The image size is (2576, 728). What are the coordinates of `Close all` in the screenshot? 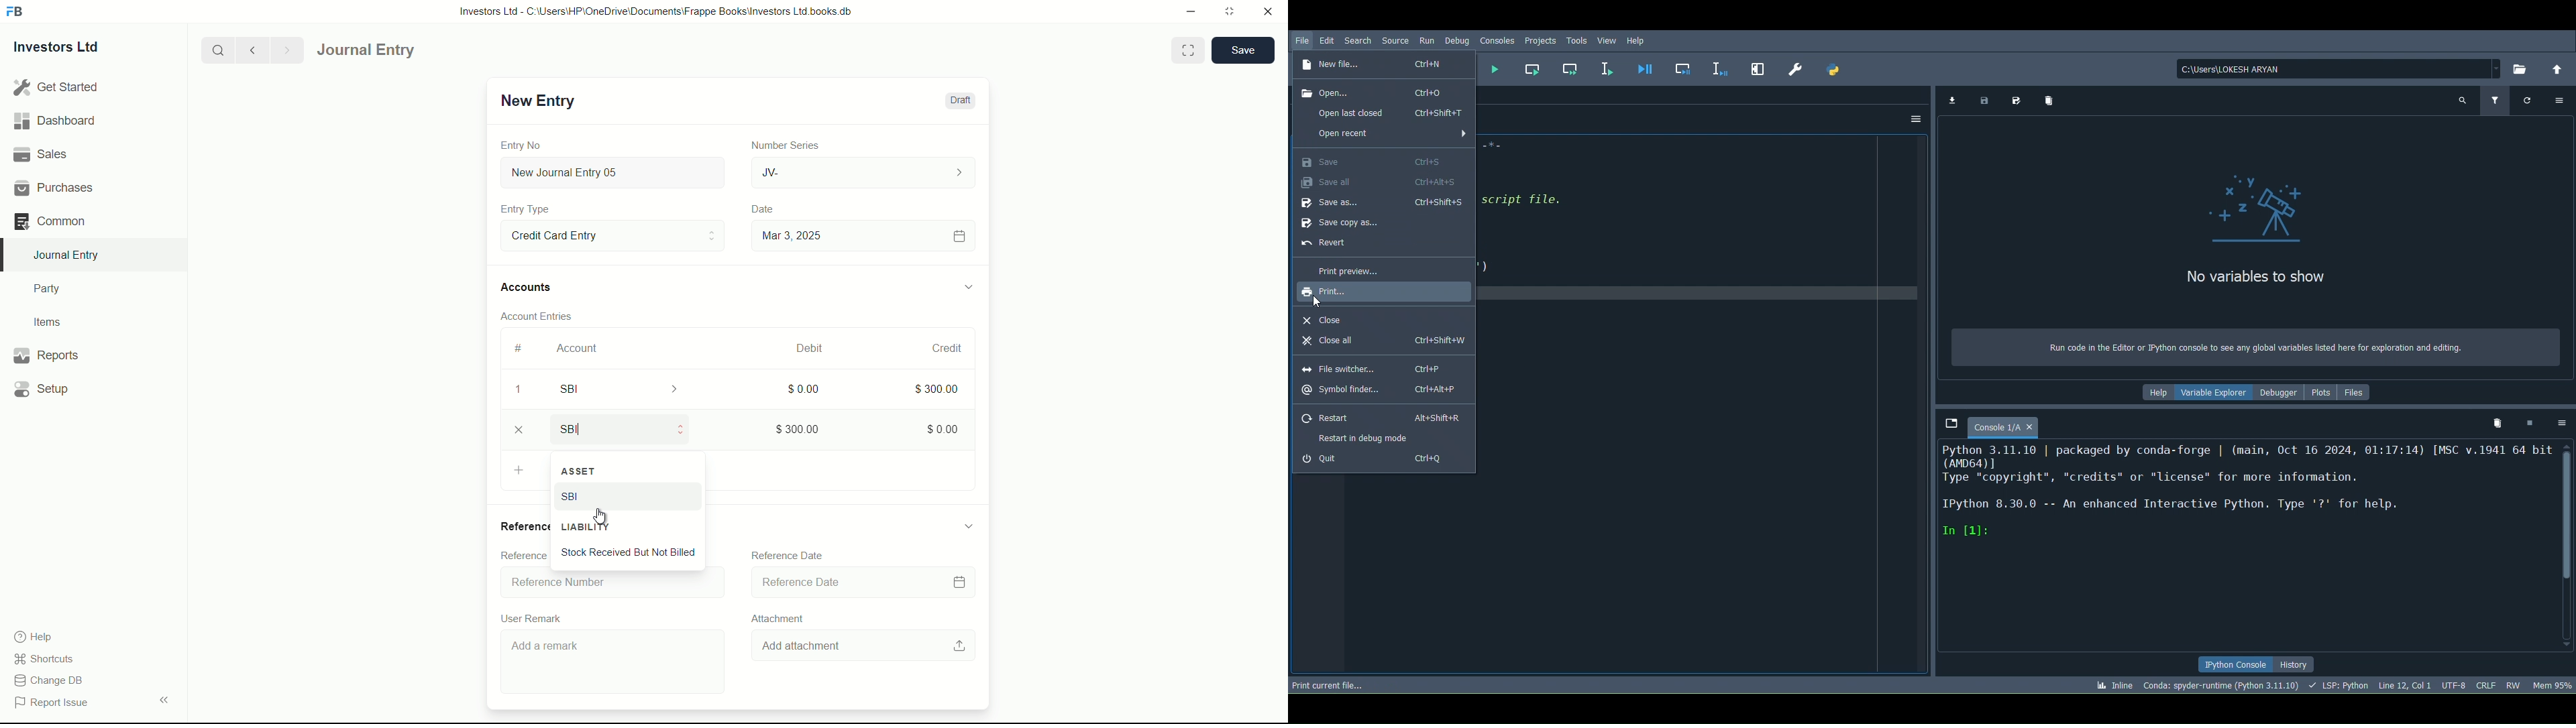 It's located at (1387, 343).